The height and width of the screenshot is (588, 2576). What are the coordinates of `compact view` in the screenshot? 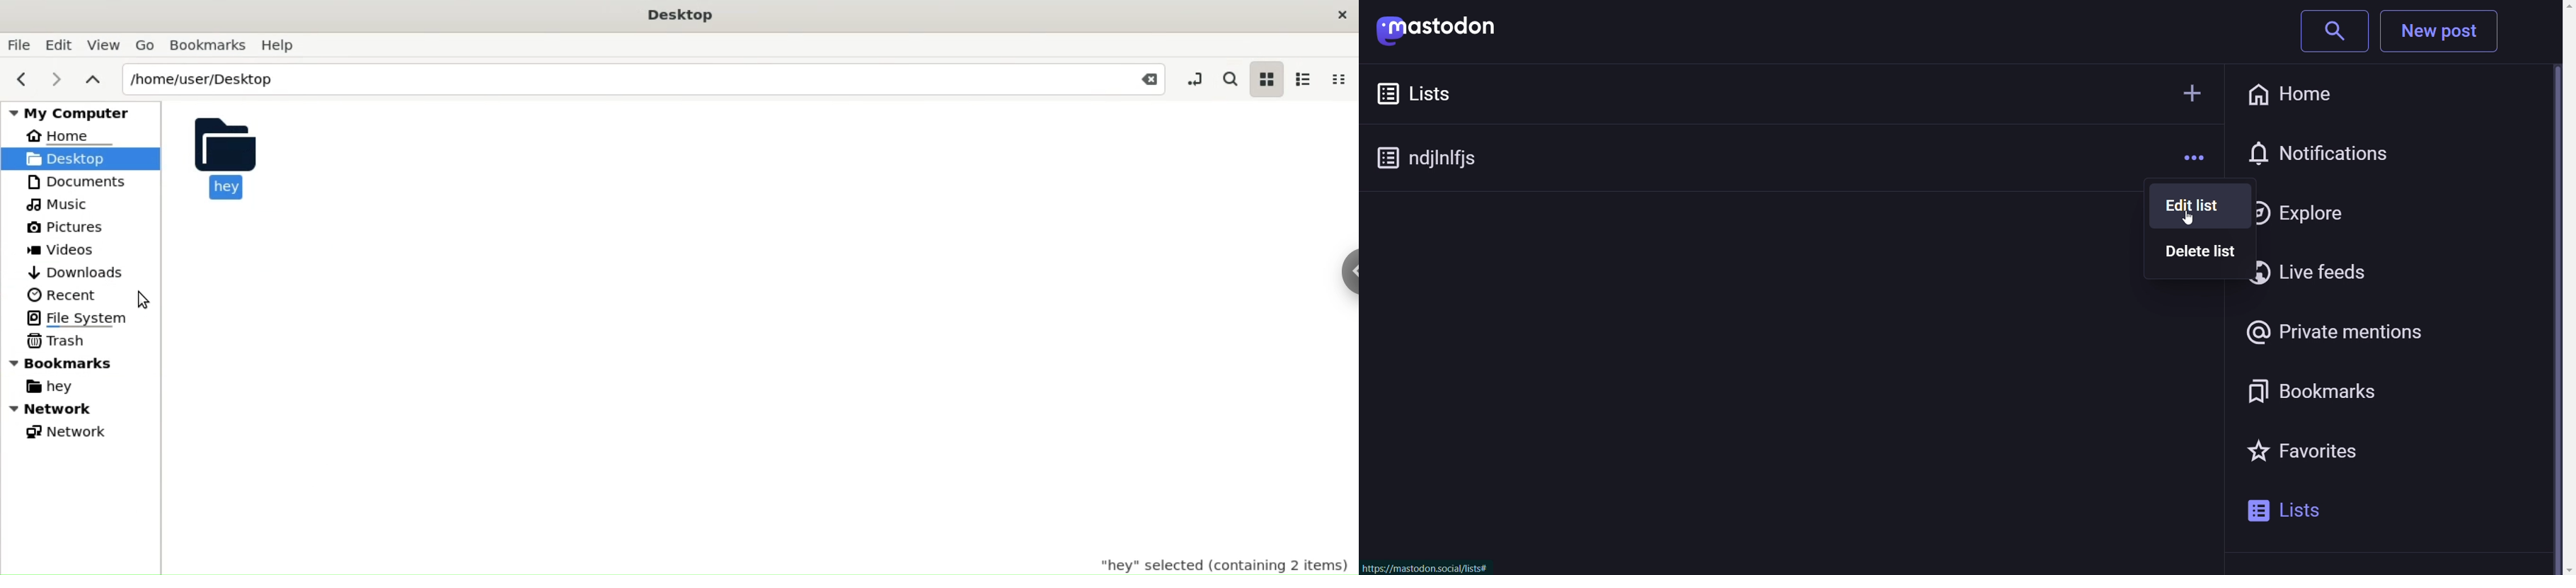 It's located at (1342, 78).